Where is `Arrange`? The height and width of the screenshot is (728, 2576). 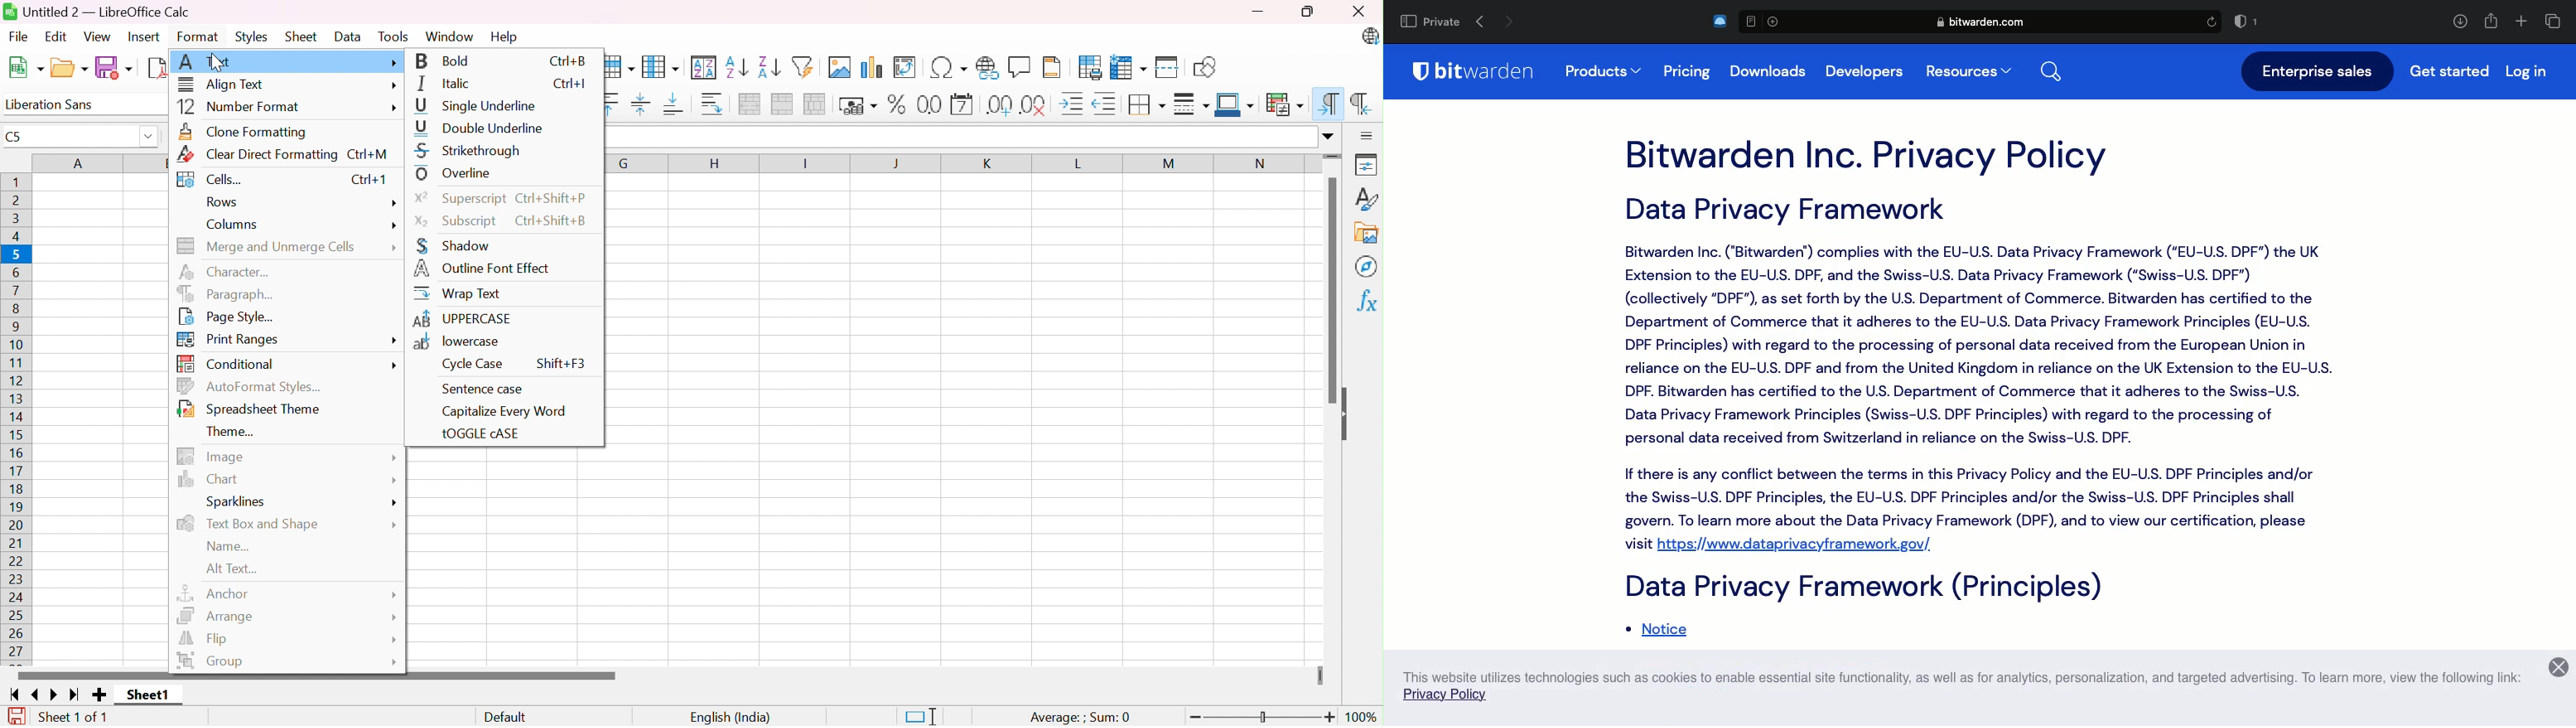 Arrange is located at coordinates (216, 613).